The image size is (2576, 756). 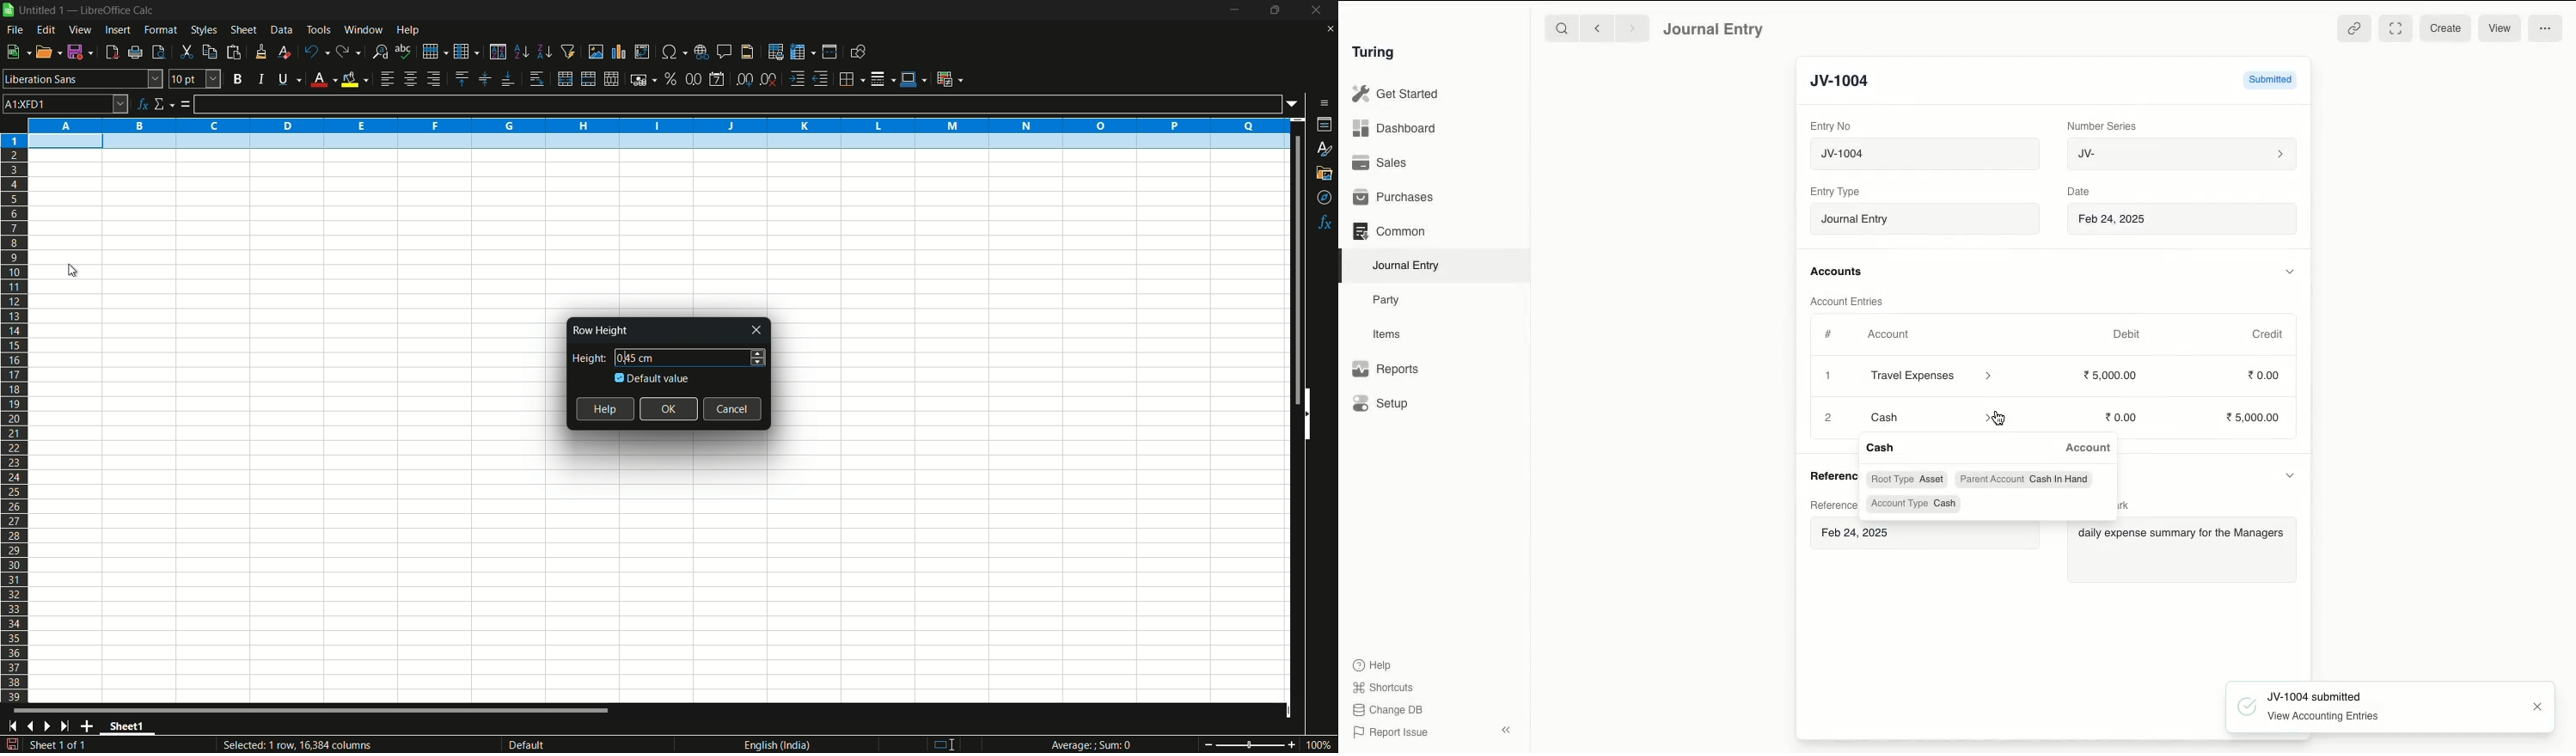 I want to click on Search, so click(x=1561, y=28).